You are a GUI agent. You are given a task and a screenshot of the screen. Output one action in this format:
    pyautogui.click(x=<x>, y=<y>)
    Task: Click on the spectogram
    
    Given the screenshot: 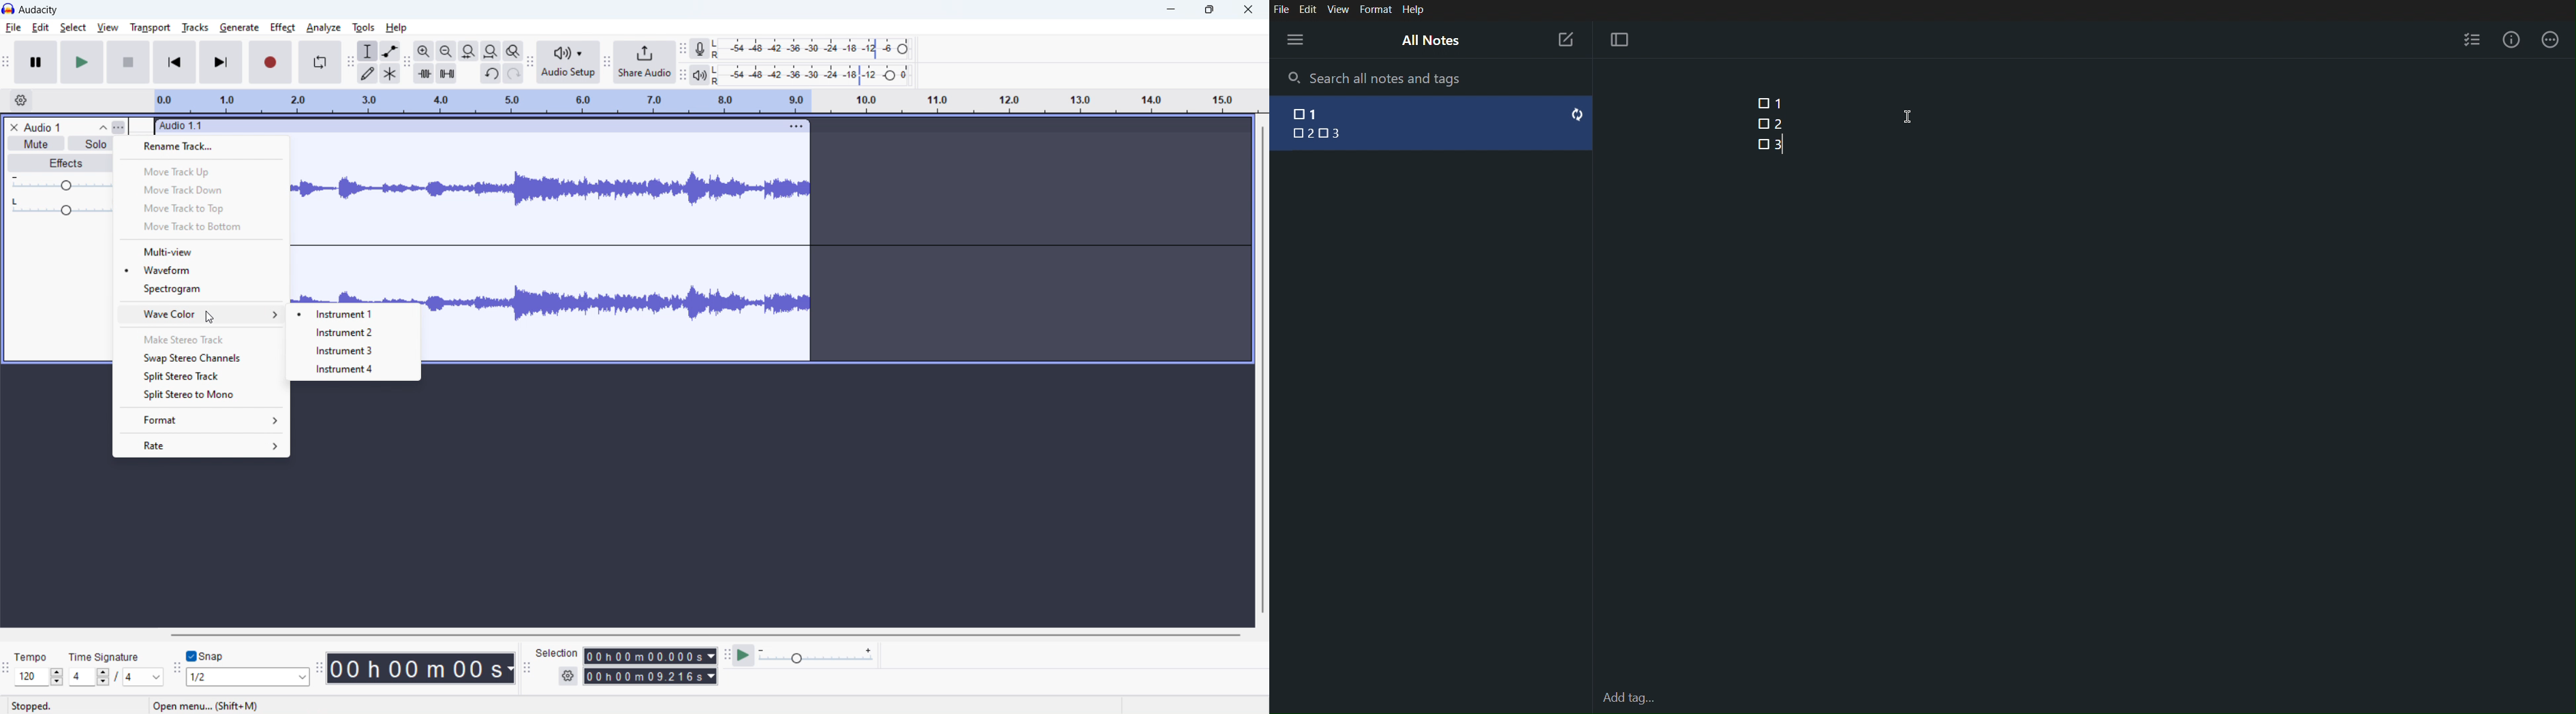 What is the action you would take?
    pyautogui.click(x=201, y=290)
    